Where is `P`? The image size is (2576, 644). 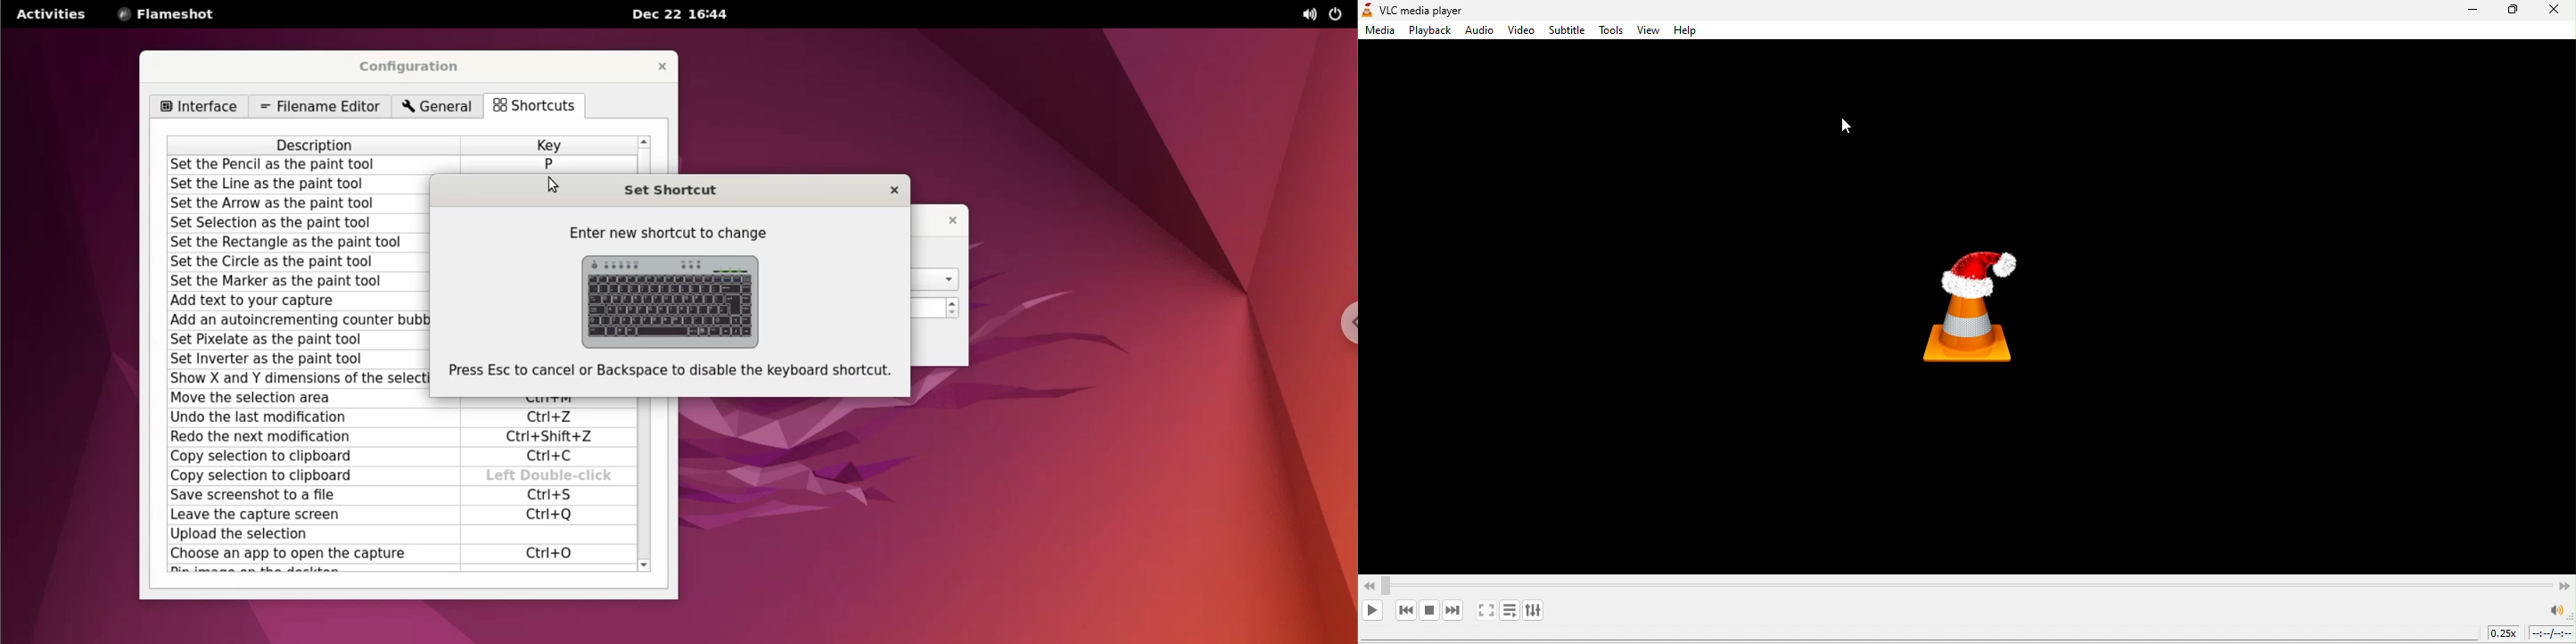
P is located at coordinates (548, 164).